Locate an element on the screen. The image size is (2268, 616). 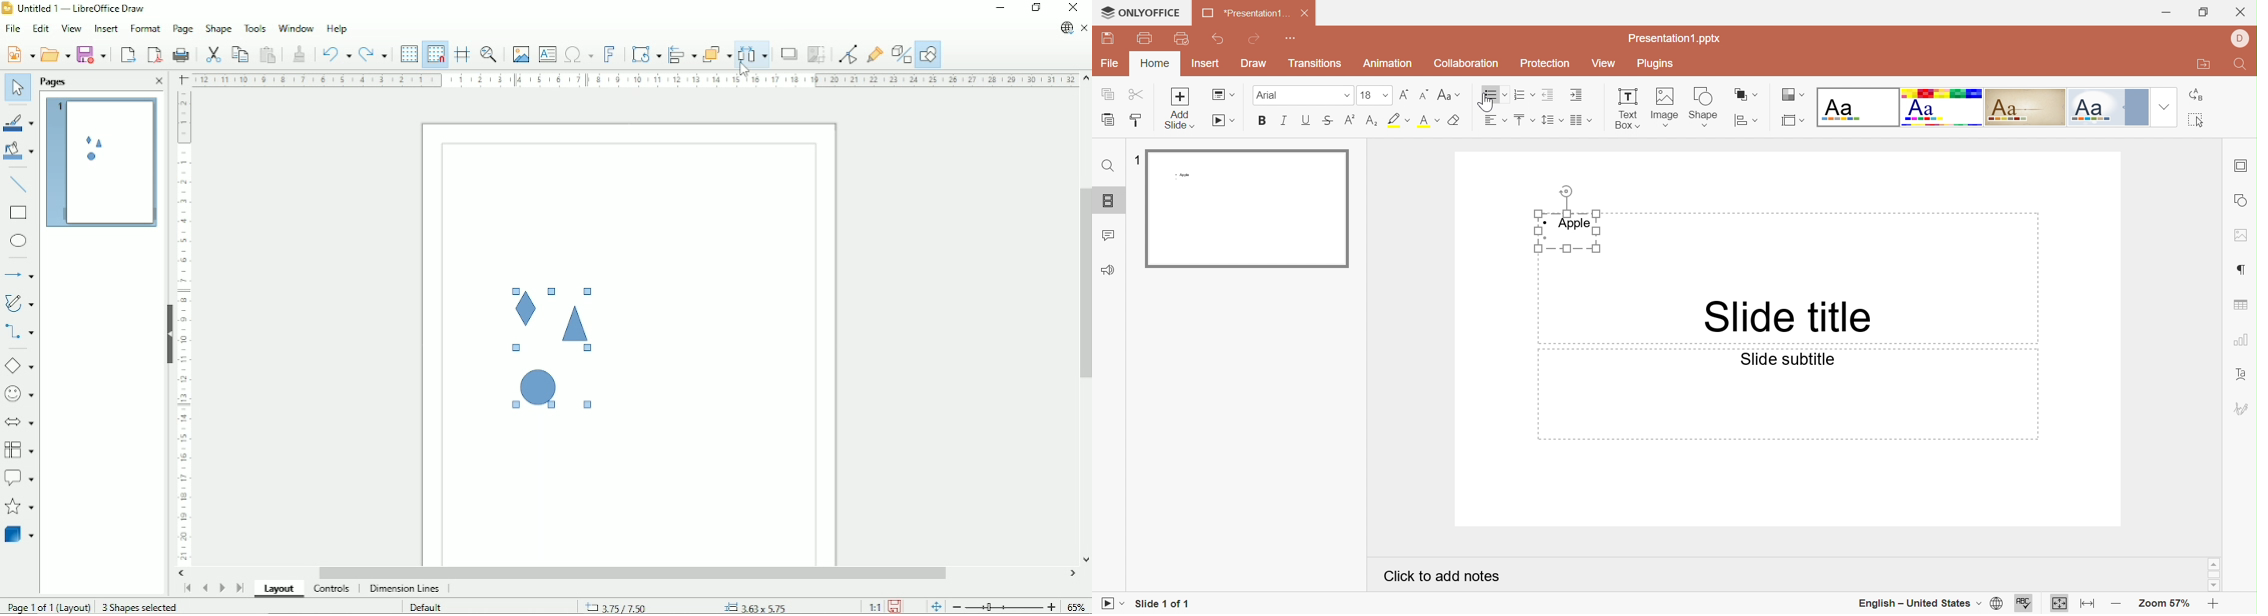
Horizontal scrollbar is located at coordinates (635, 573).